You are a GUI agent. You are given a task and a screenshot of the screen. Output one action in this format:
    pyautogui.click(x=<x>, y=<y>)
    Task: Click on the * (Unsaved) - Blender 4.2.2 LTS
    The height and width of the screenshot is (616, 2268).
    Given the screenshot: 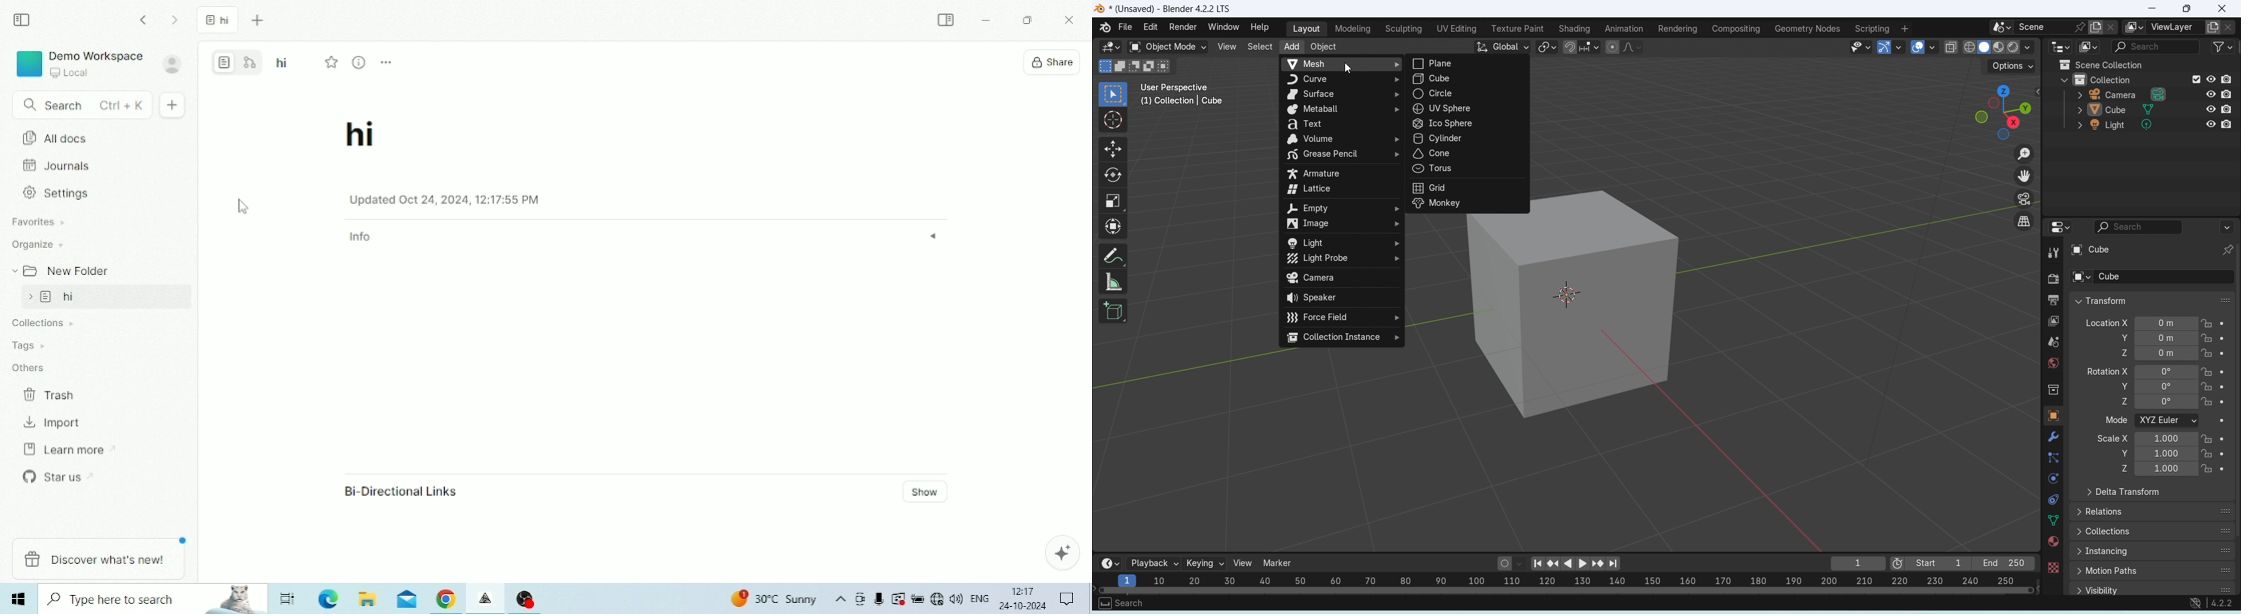 What is the action you would take?
    pyautogui.click(x=1173, y=9)
    